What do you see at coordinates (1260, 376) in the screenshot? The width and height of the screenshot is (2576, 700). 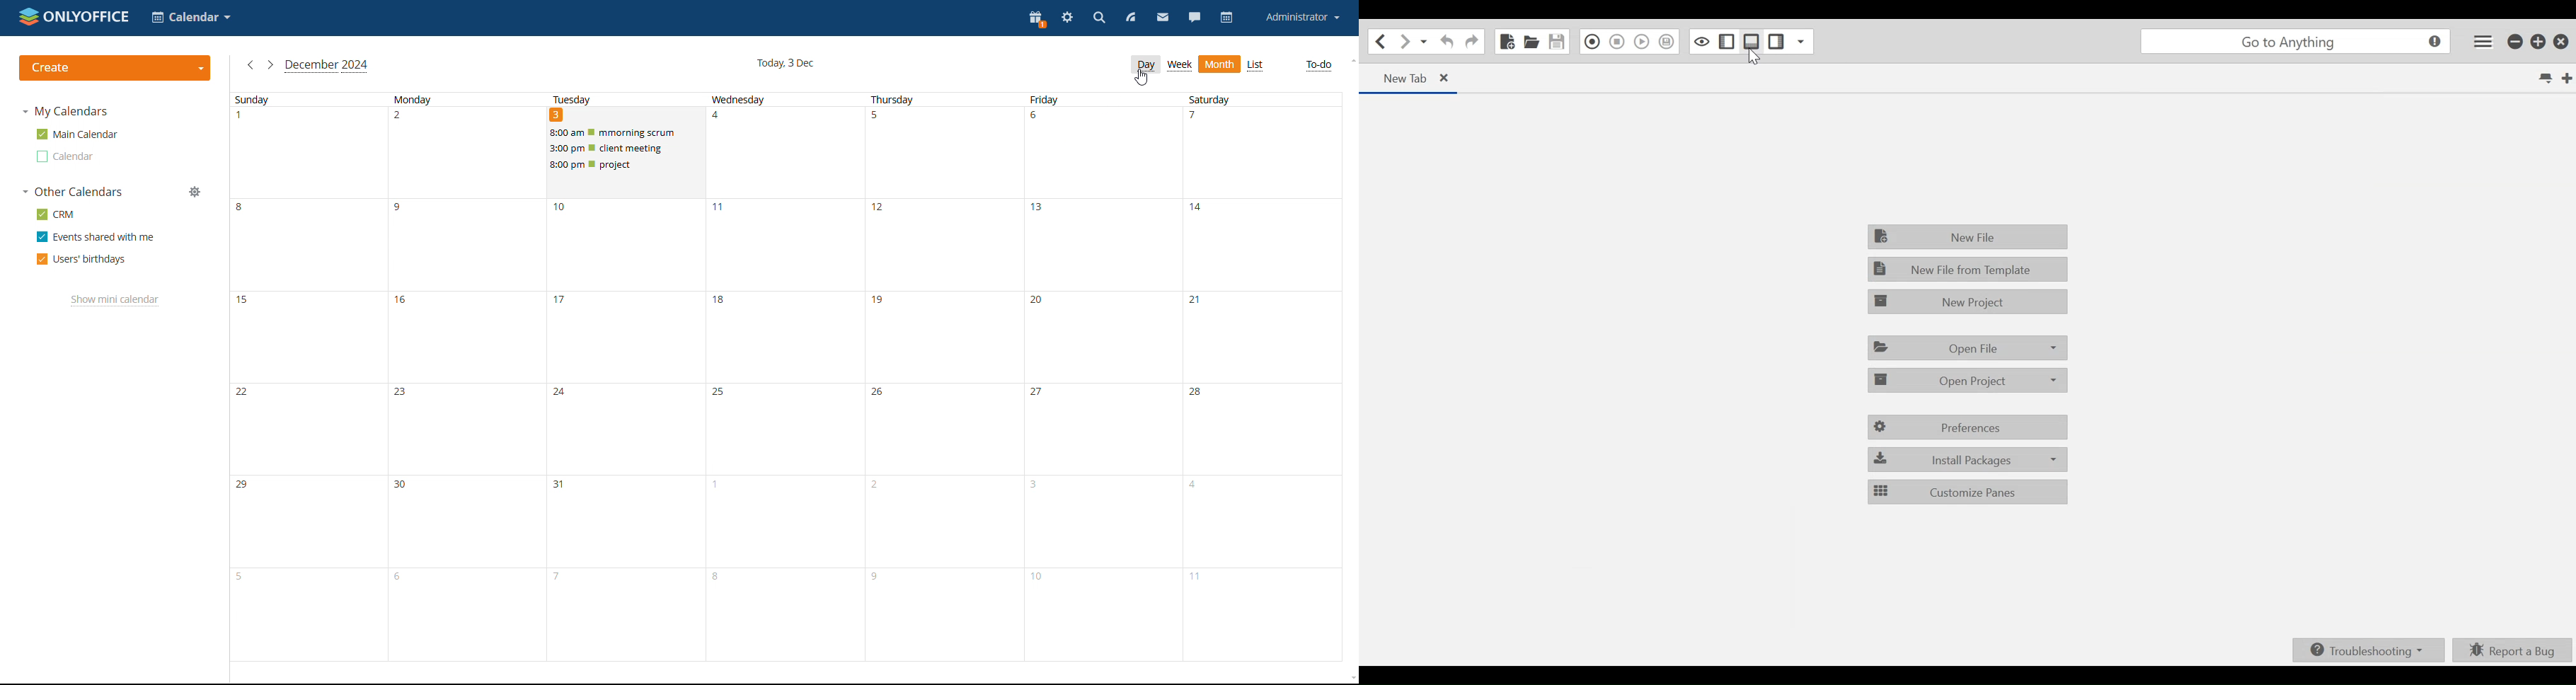 I see `saturday` at bounding box center [1260, 376].